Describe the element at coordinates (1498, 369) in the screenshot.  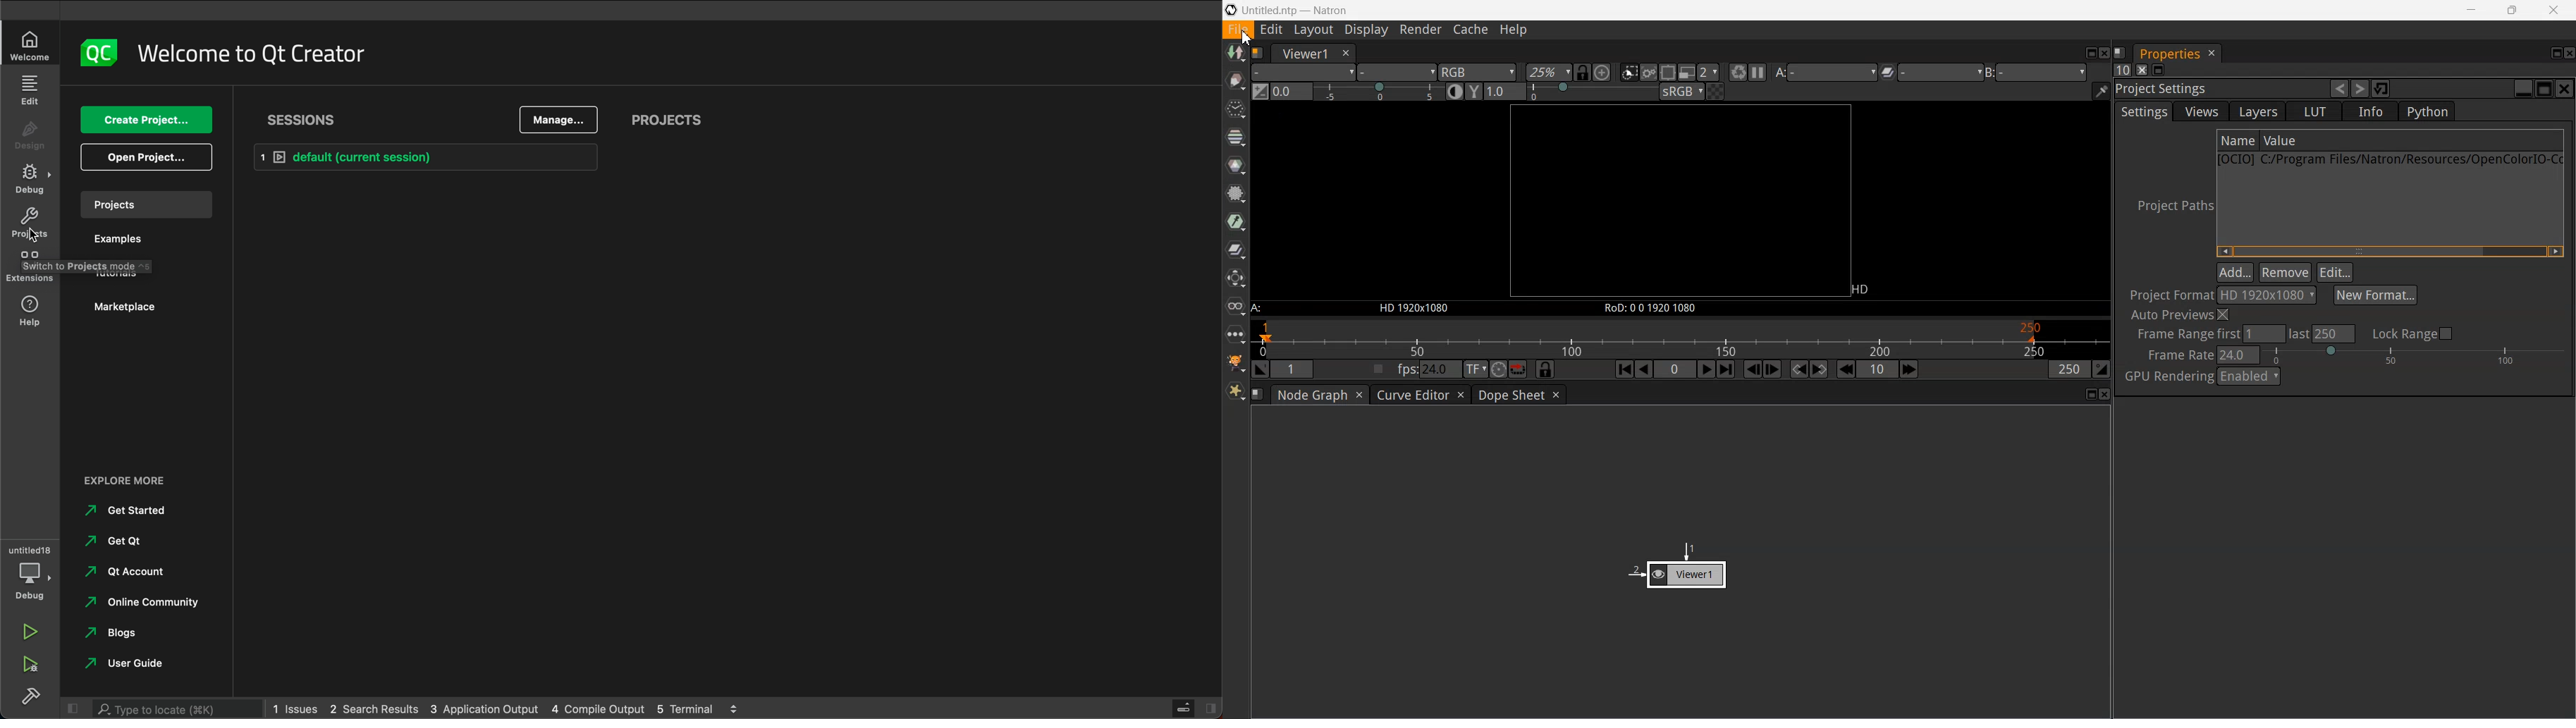
I see `Turbo Mode` at that location.